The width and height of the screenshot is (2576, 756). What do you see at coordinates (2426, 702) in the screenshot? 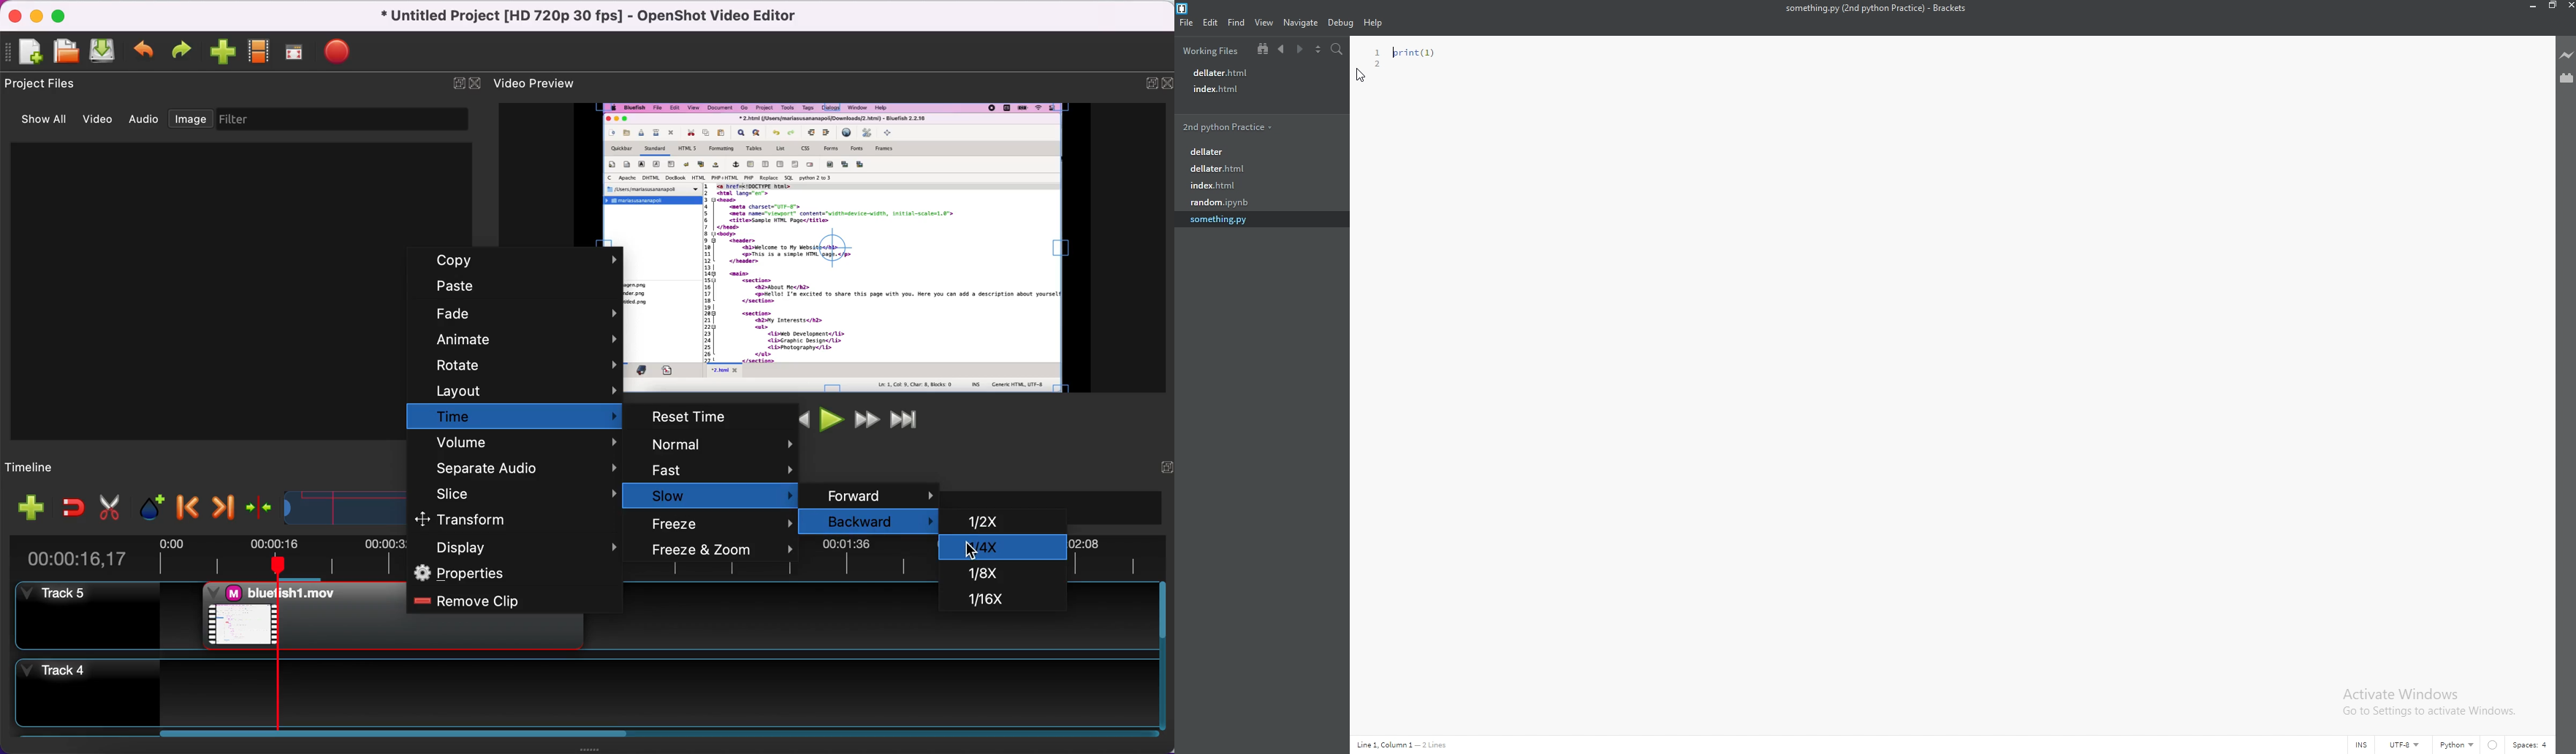
I see `Activate Windows
Go to Settings to activate Windows.` at bounding box center [2426, 702].